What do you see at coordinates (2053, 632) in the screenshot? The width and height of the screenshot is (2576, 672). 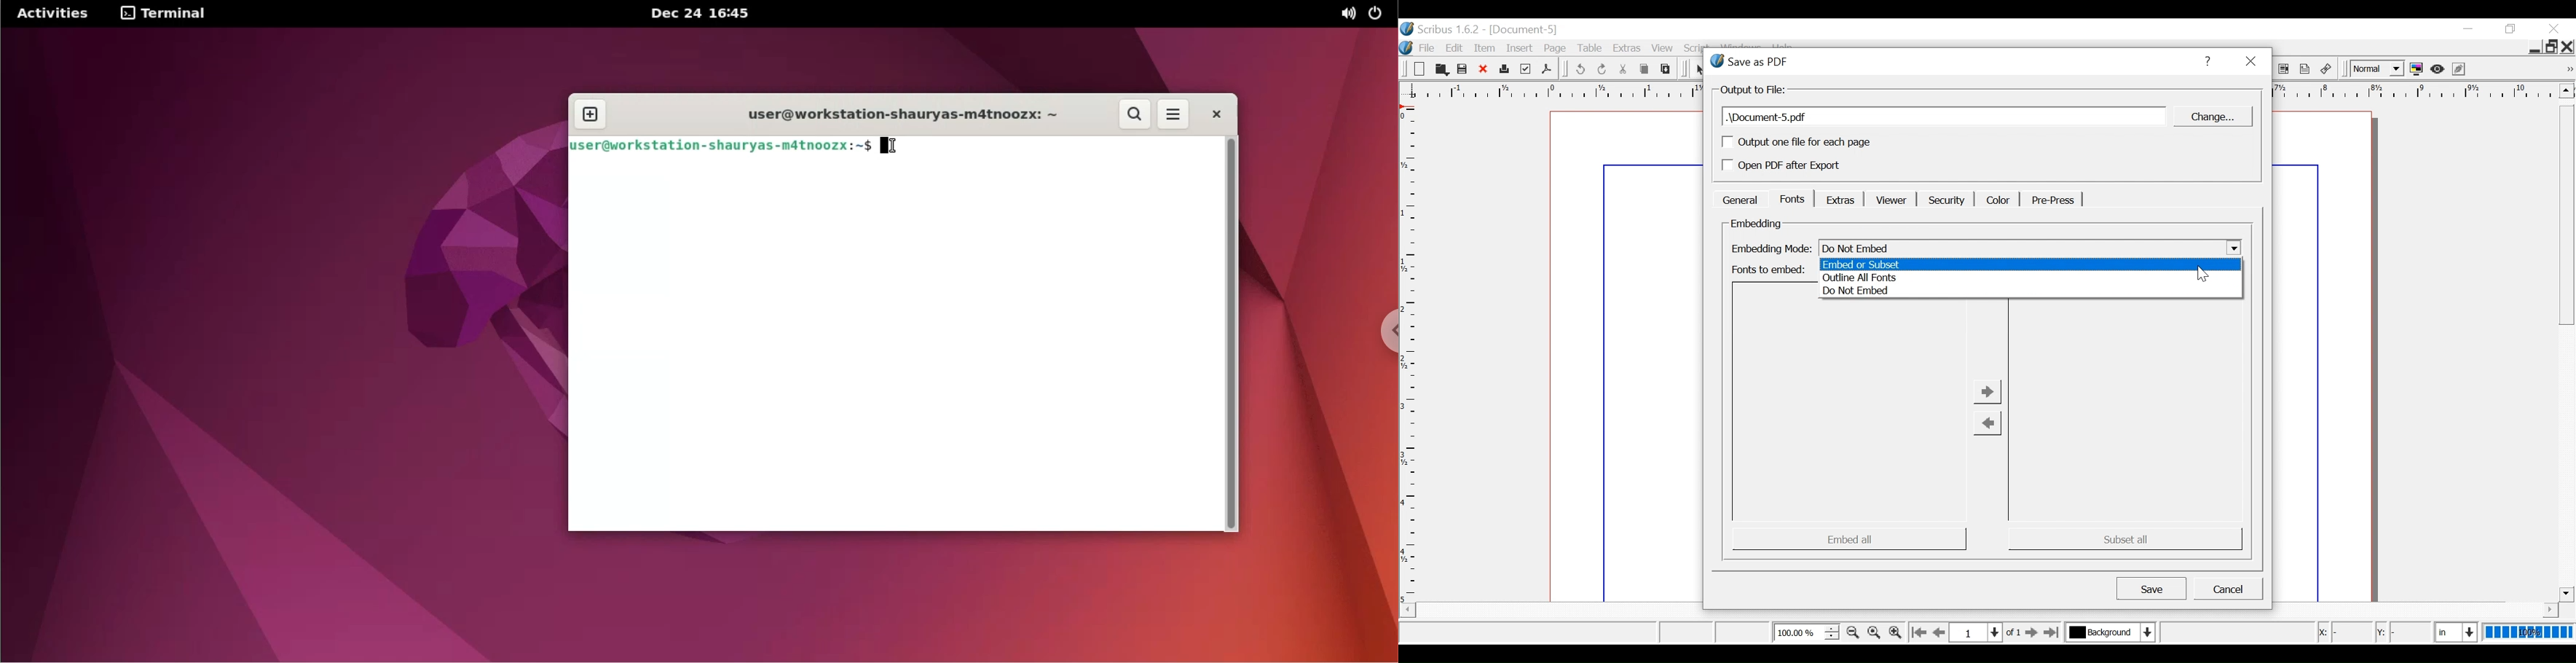 I see `Go to the last page` at bounding box center [2053, 632].